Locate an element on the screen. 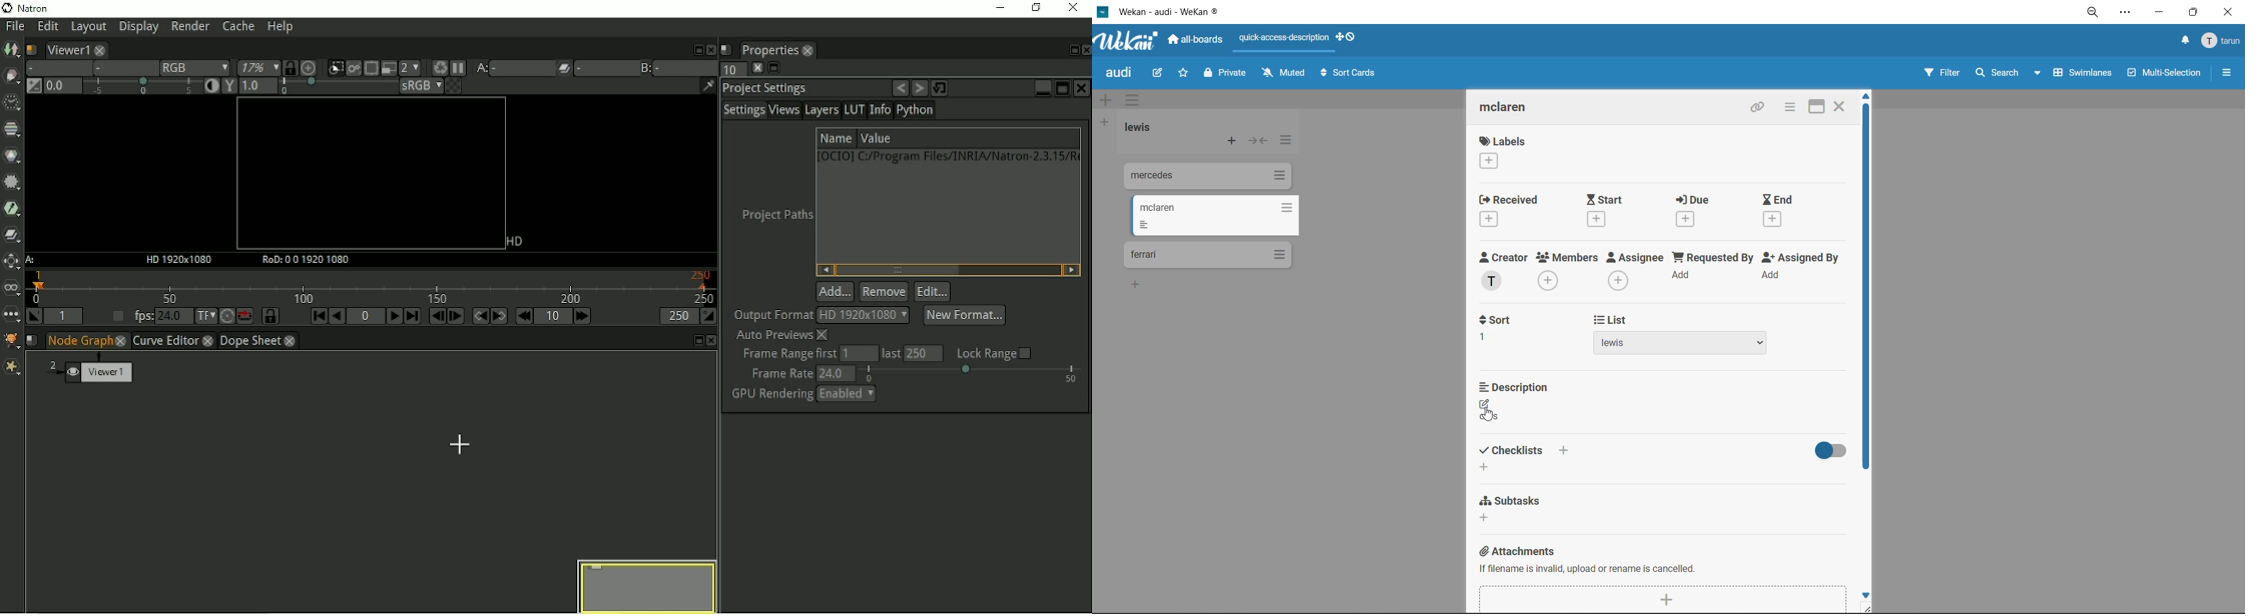  maximize is located at coordinates (1820, 105).